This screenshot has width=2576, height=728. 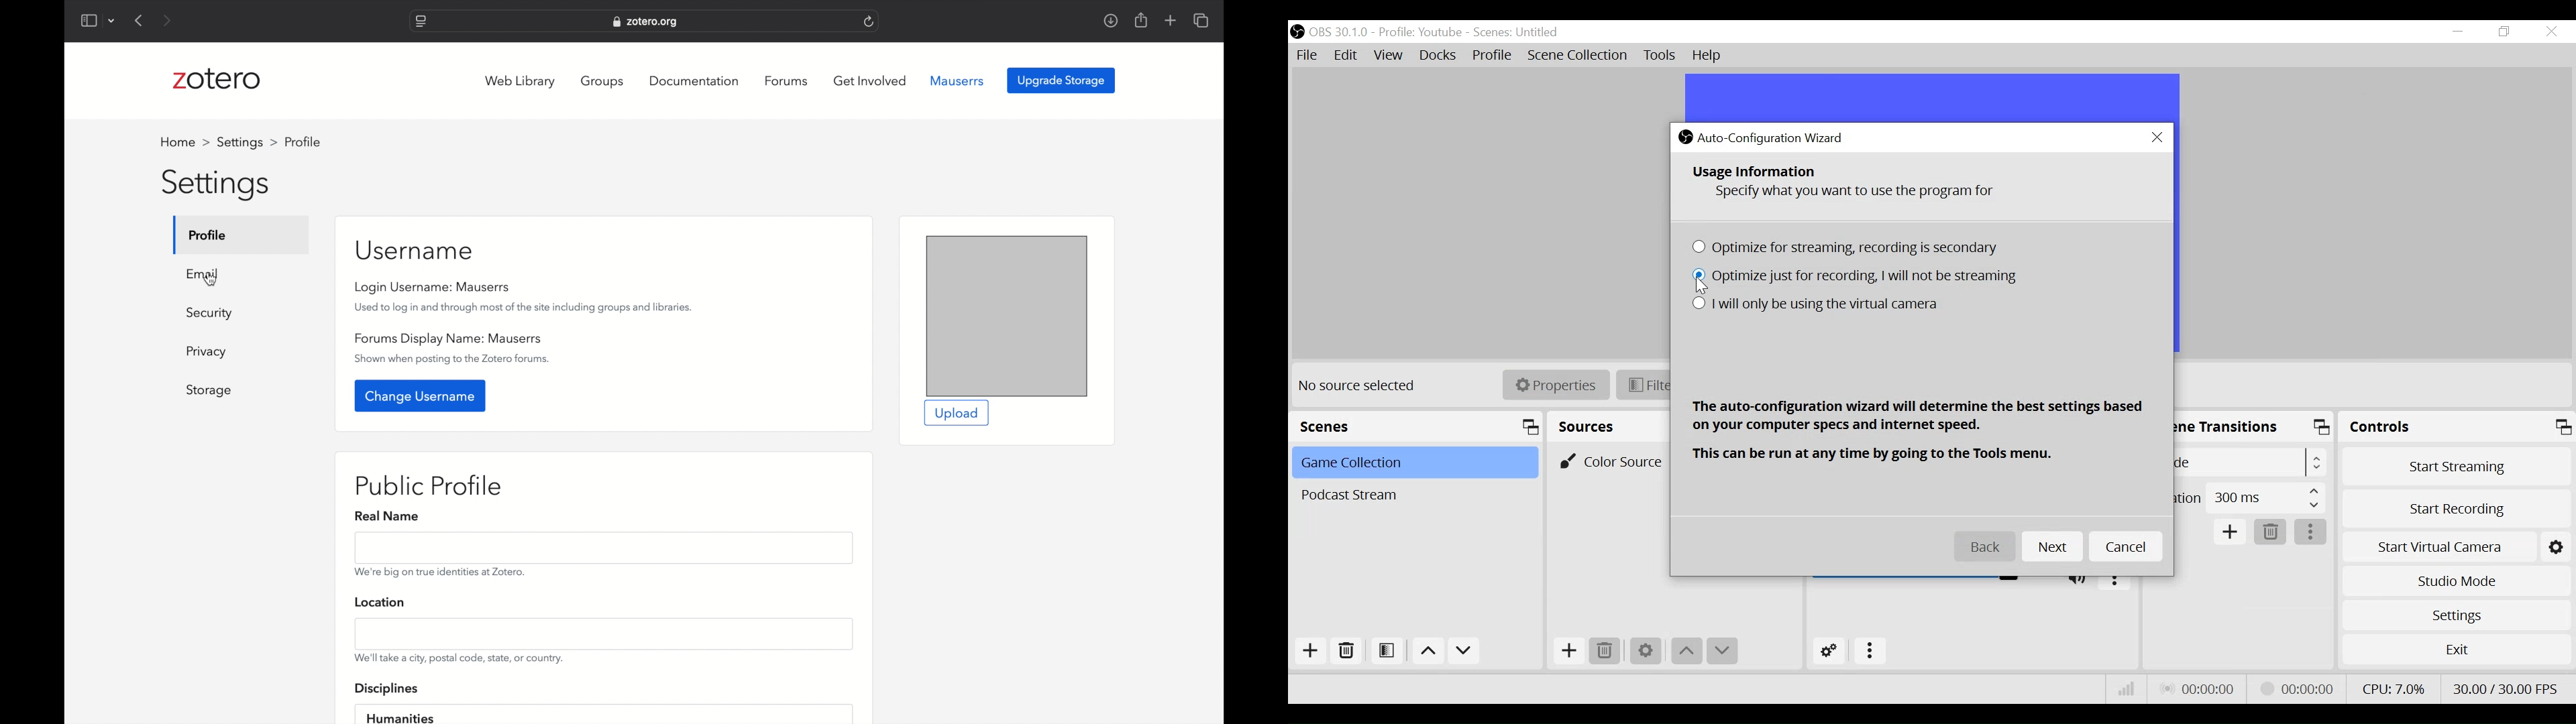 I want to click on location, so click(x=380, y=602).